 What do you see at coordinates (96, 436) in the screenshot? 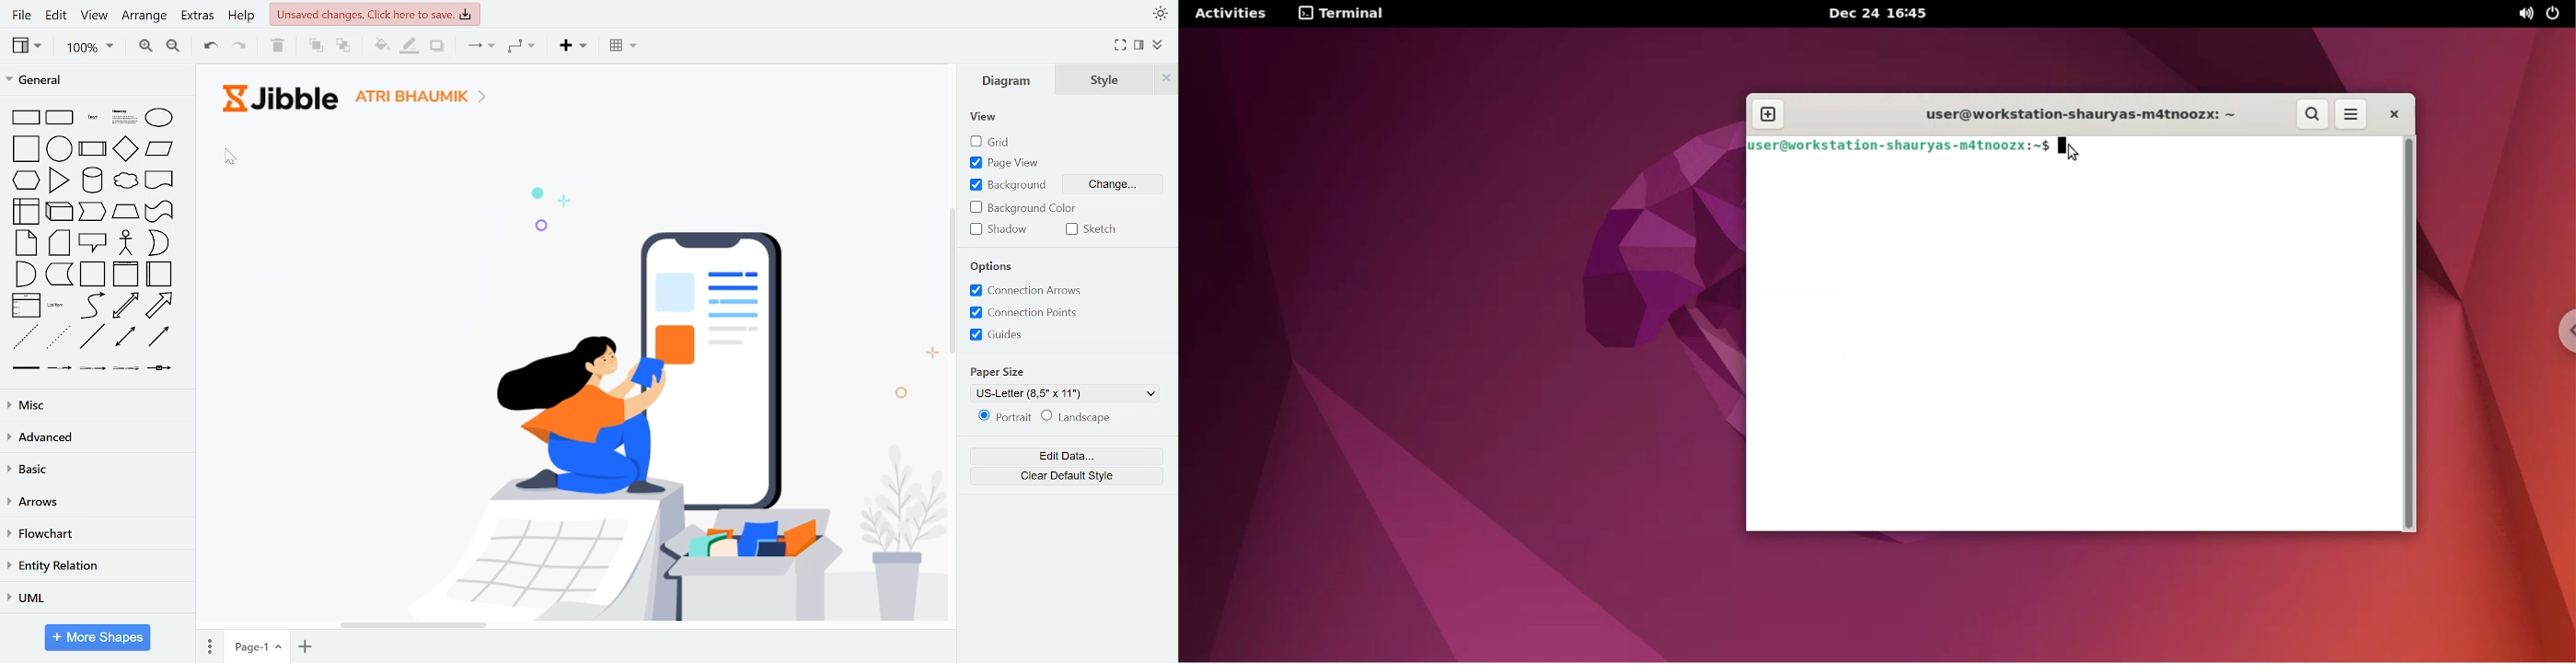
I see `advanced` at bounding box center [96, 436].